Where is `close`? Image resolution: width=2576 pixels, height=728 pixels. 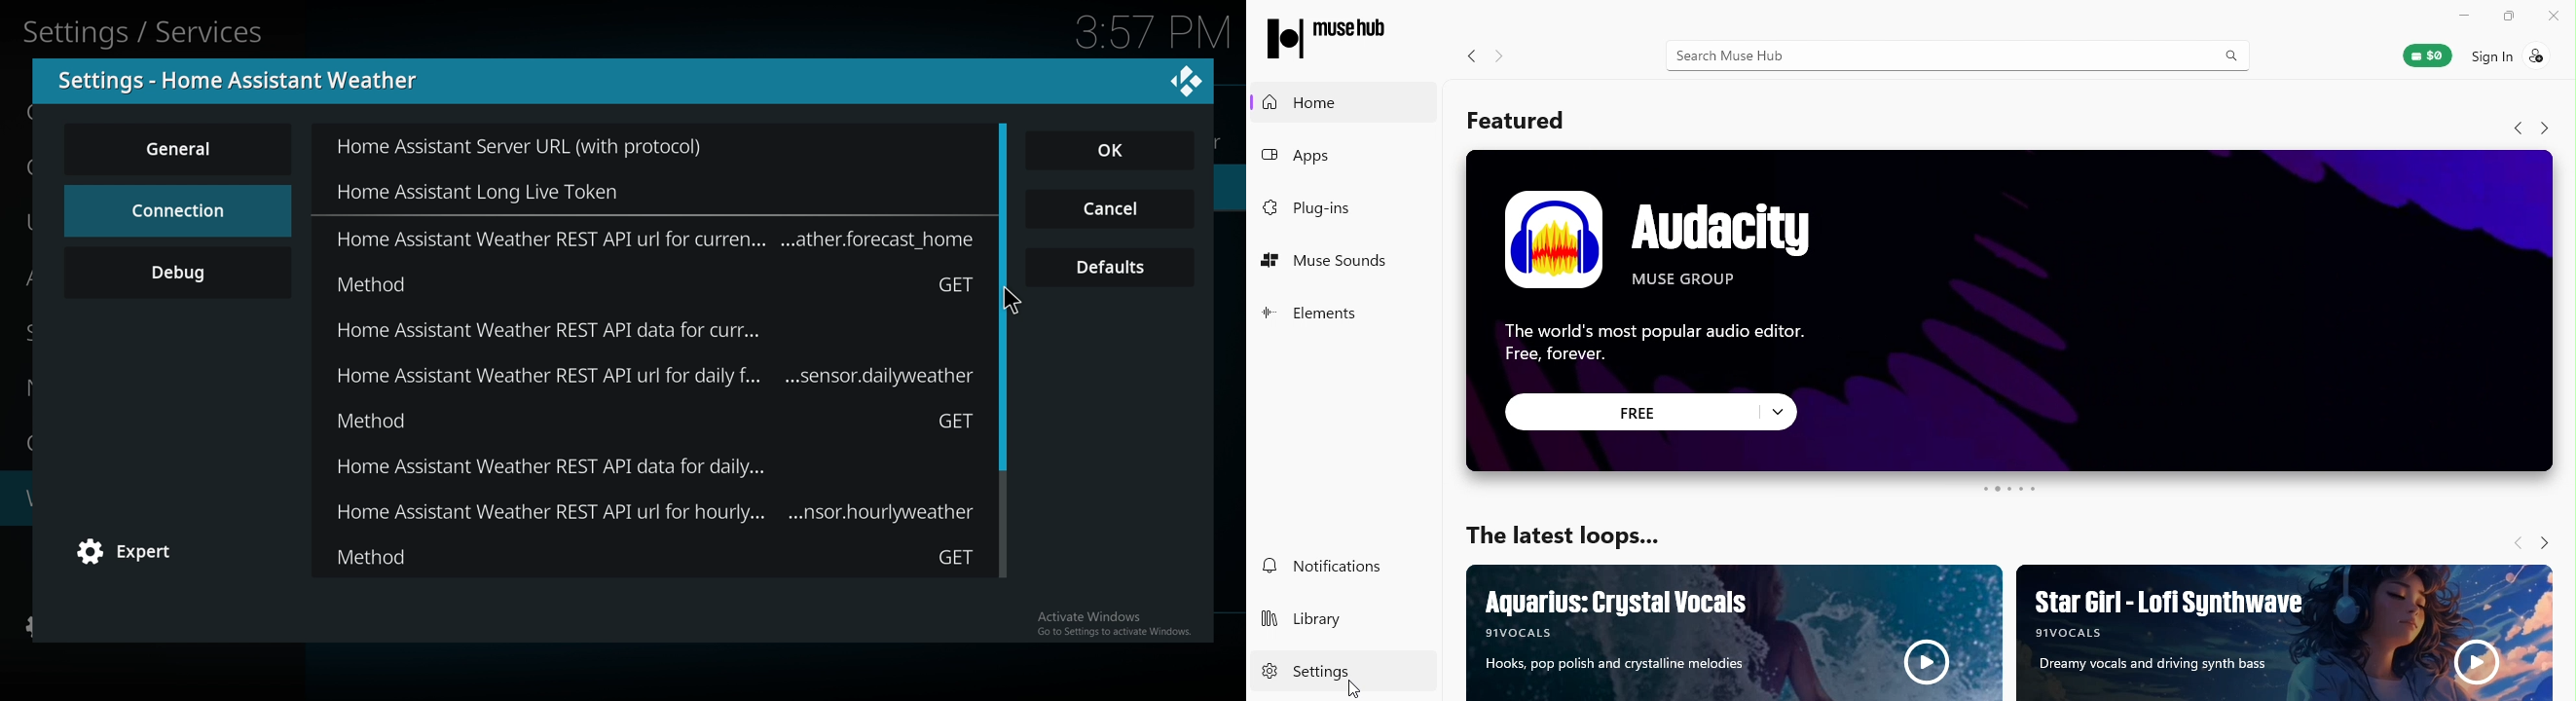 close is located at coordinates (1186, 80).